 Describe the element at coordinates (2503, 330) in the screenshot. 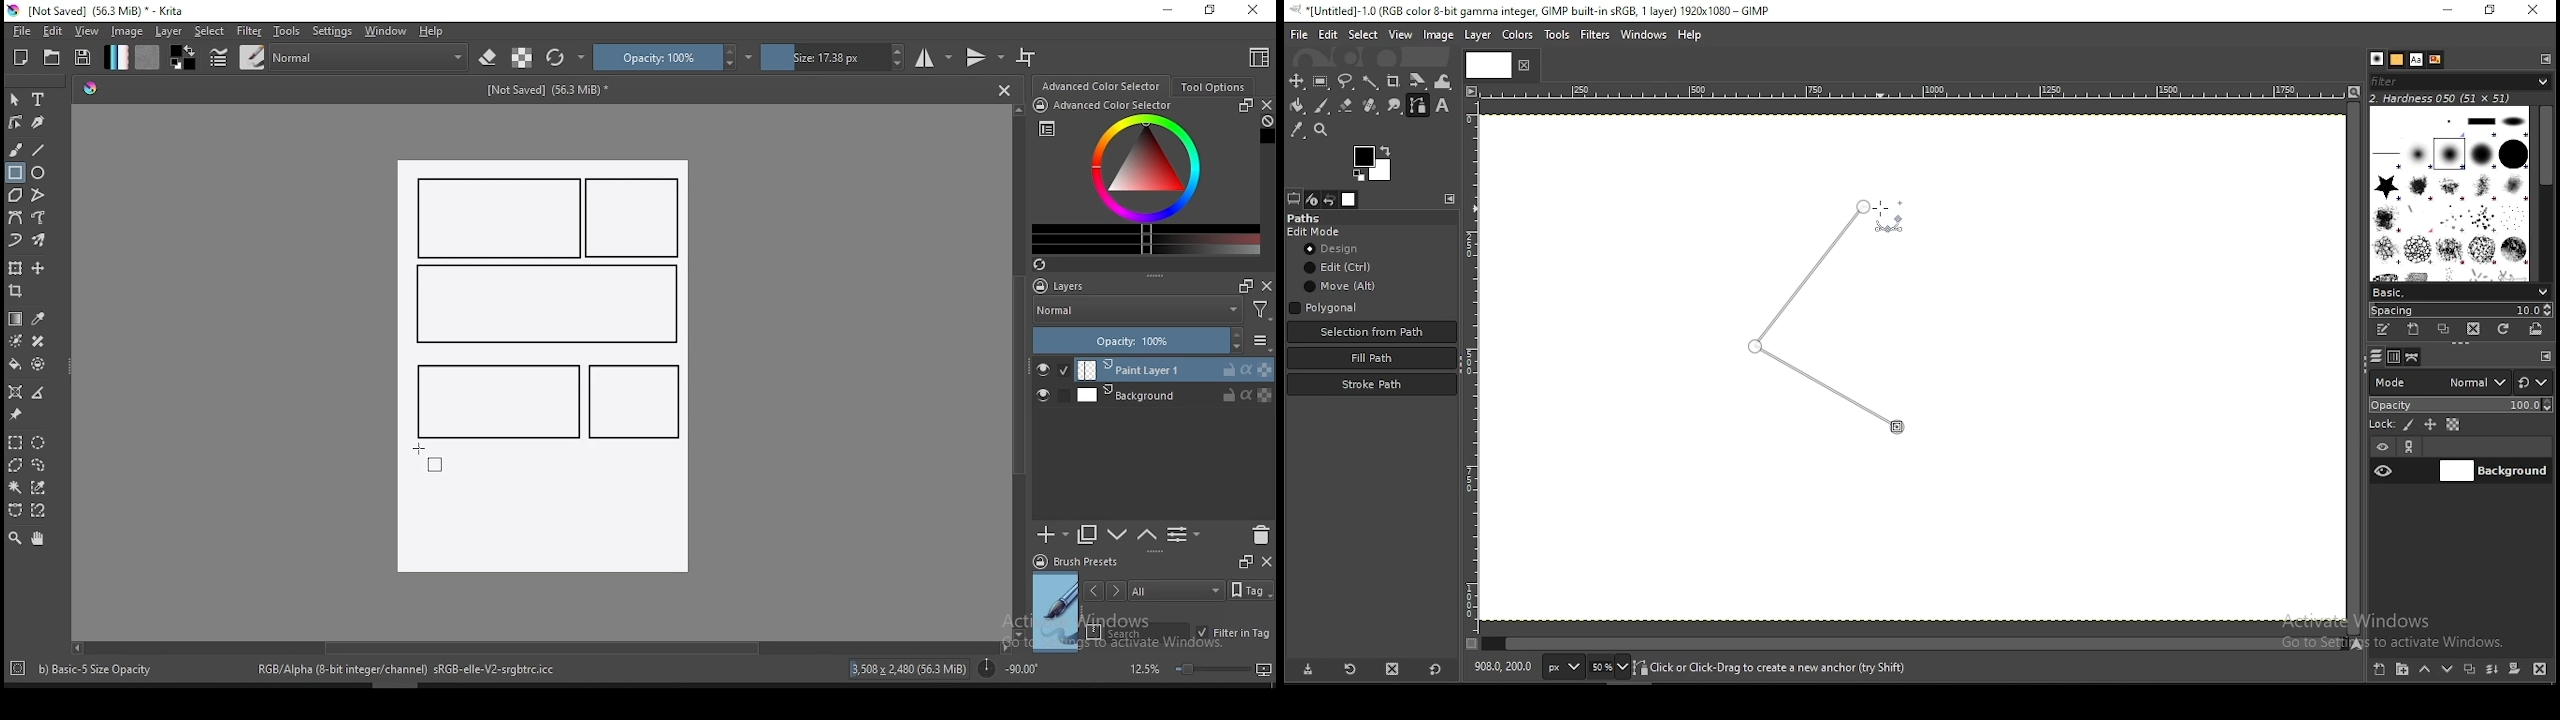

I see `refresh brushes` at that location.